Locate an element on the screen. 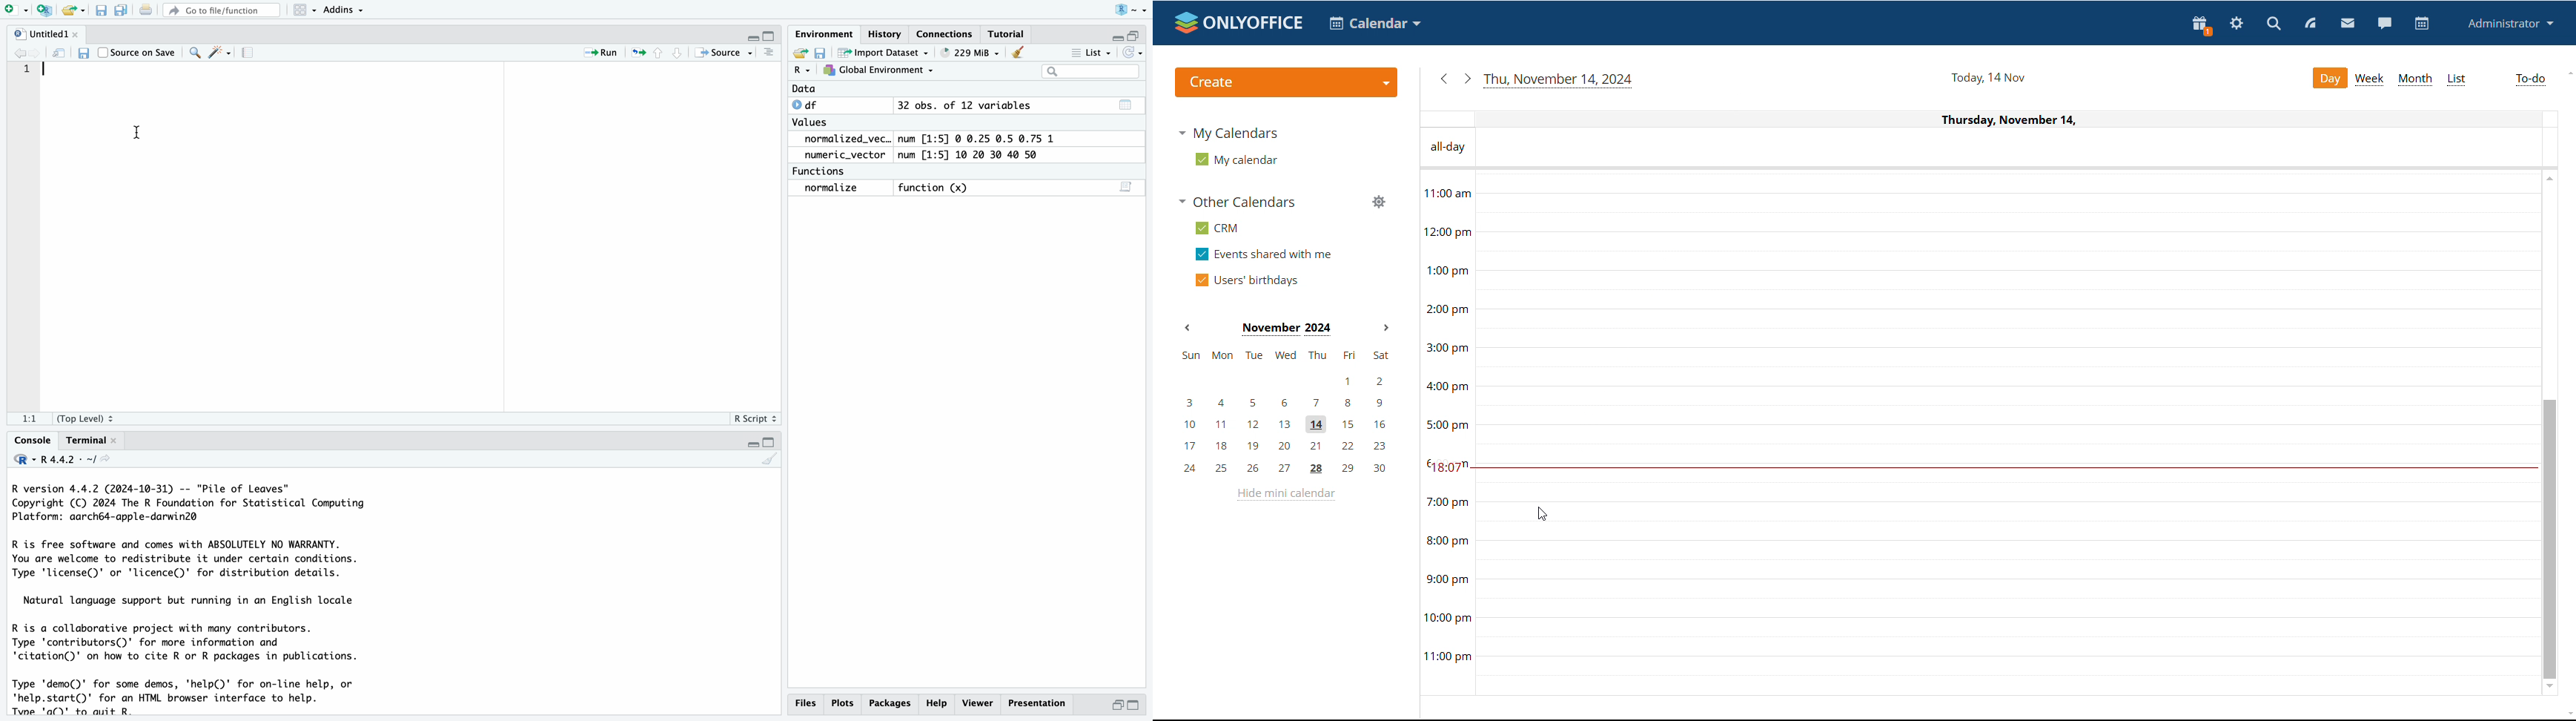 Image resolution: width=2576 pixels, height=728 pixels. R version 4.4.2 (2024-10-31) -- "Pile of Leaves"

Copyright (C) 2024 The R Foundation for Statistical Computing

Platform: aarch64-apple-darwin2@

R is free software and comes with ABSOLUTELY NO WARRANTY.

You are welcome to redistribute it under certain conditions.

Type 'license()' or 'licence()' for distribution details.
Natural language support but running in an English locale

R is a collaborative project with many contributors.

Type 'contributors()' for more information and

'citation()"' on how to cite R or R packages in publications.

Type 'demo()' for some demos, 'help()' for on-line help, or

'help.start()' for an HTML browser interface to help.

Tvne 'a()' to auit R. is located at coordinates (189, 599).